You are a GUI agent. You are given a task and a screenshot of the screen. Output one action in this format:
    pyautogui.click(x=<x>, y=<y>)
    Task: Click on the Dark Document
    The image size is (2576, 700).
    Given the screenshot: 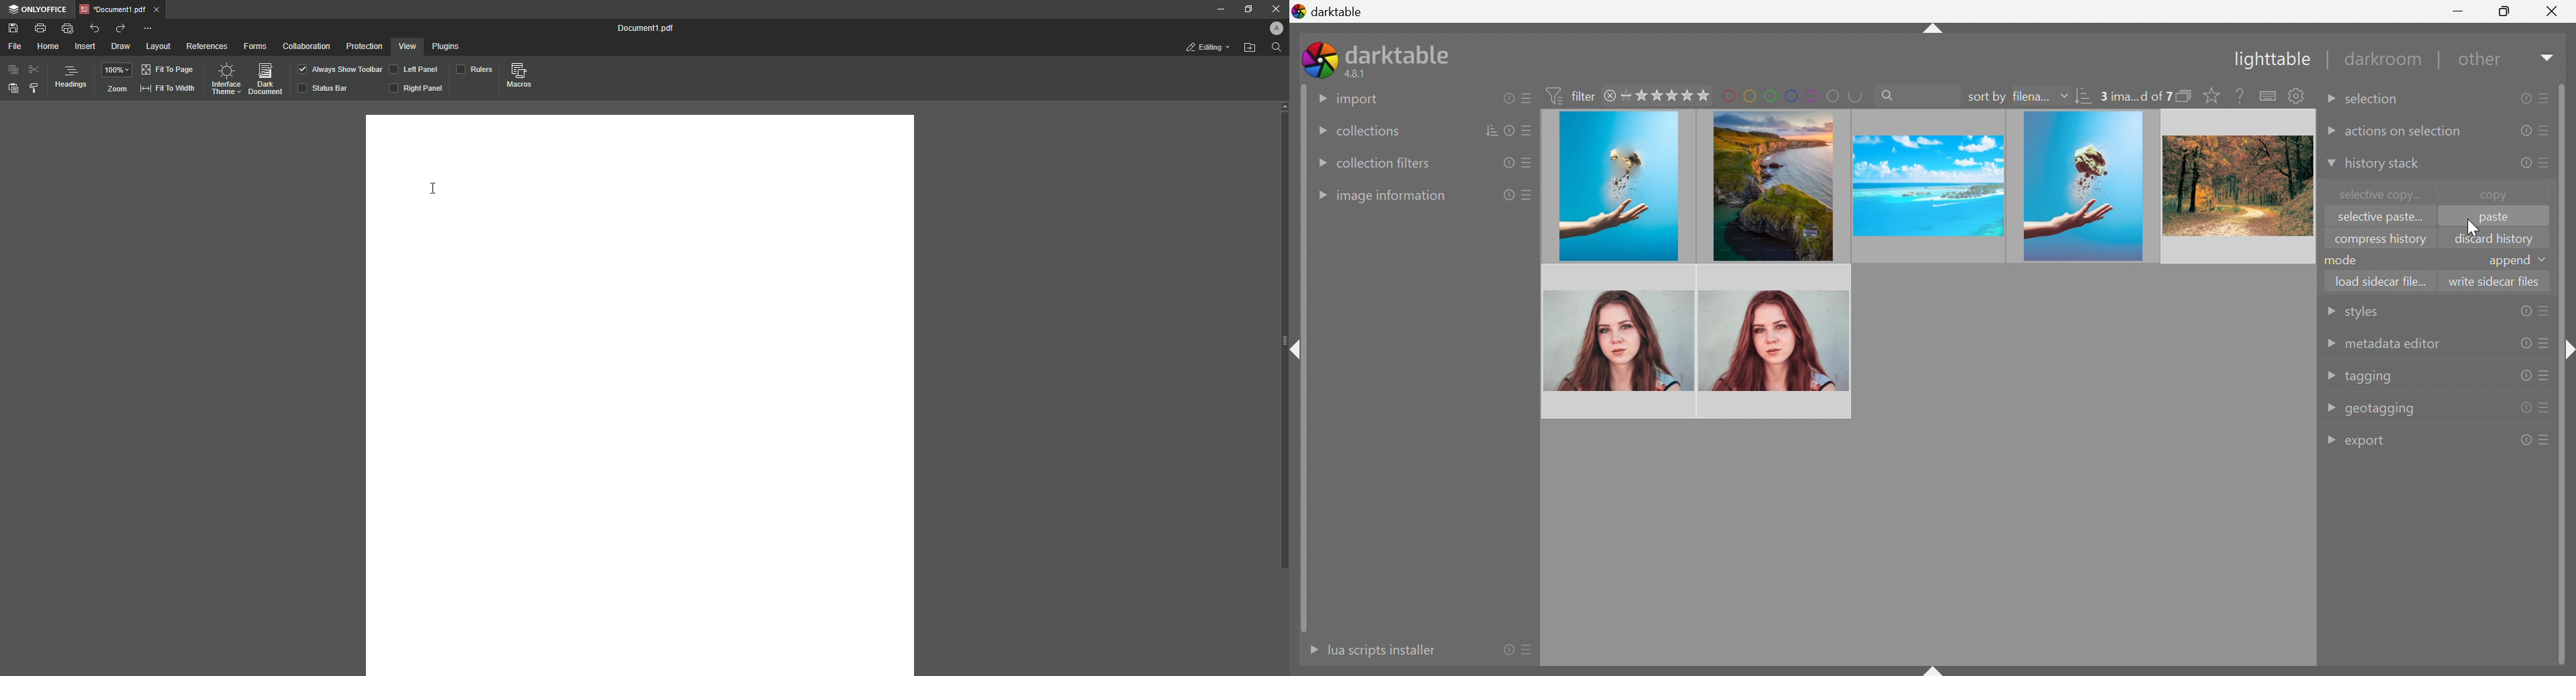 What is the action you would take?
    pyautogui.click(x=265, y=78)
    